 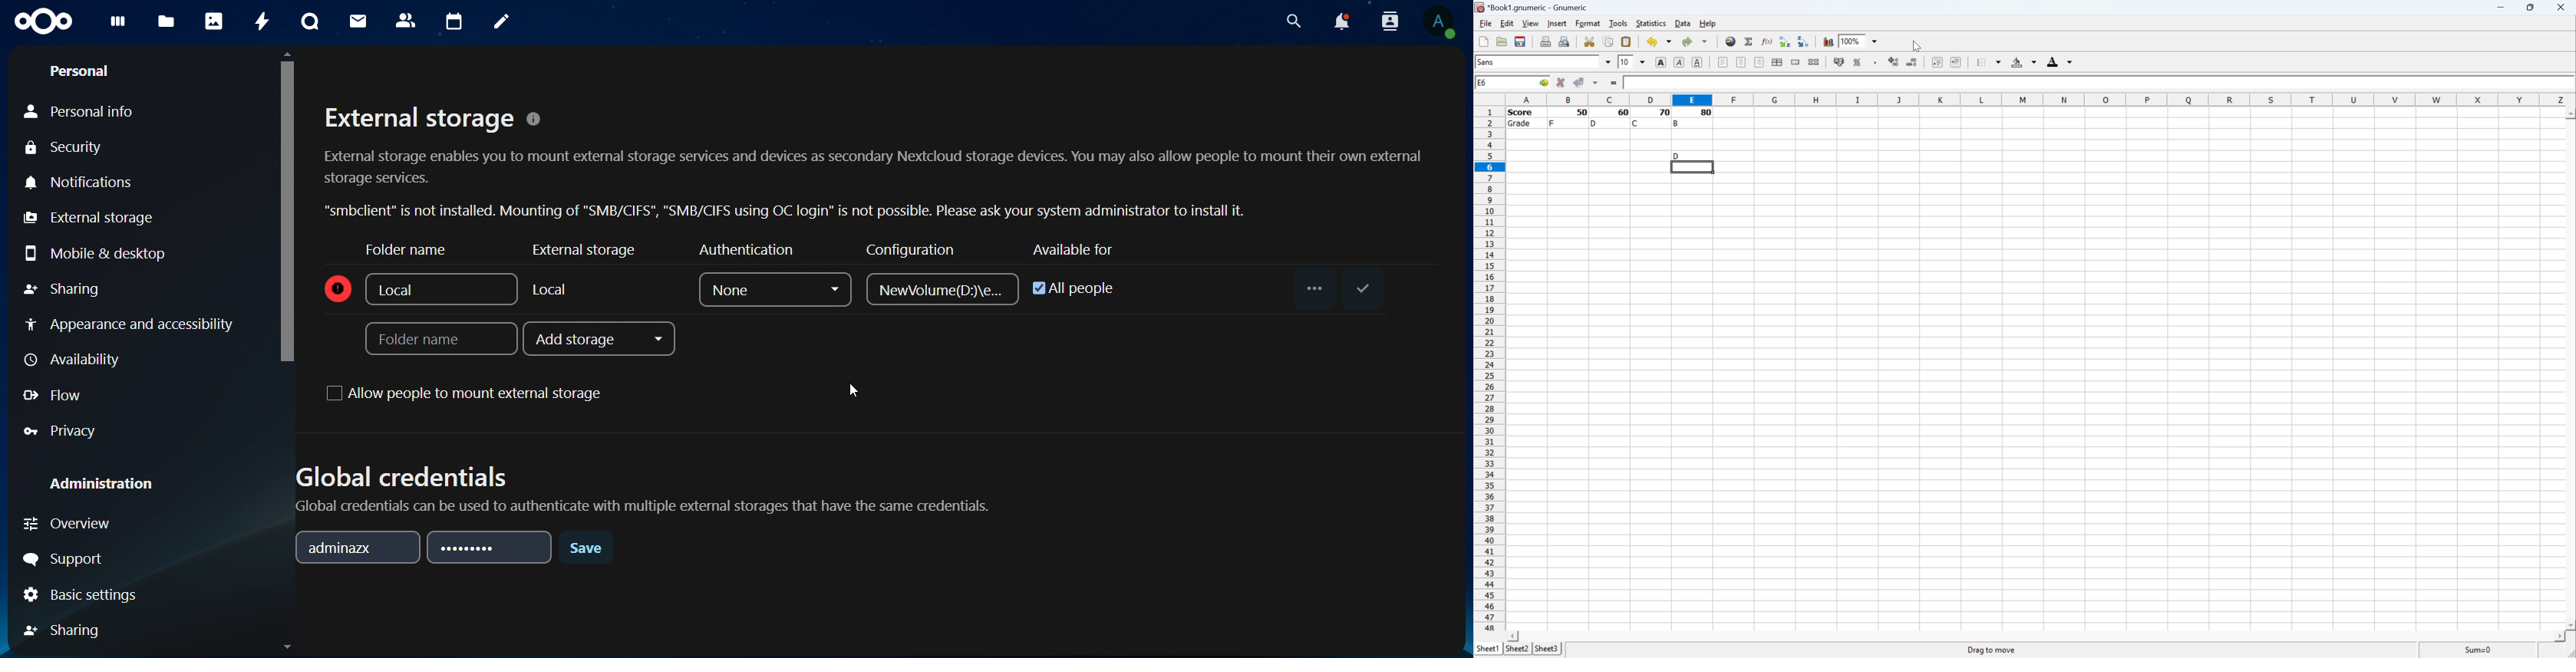 I want to click on Help, so click(x=1707, y=25).